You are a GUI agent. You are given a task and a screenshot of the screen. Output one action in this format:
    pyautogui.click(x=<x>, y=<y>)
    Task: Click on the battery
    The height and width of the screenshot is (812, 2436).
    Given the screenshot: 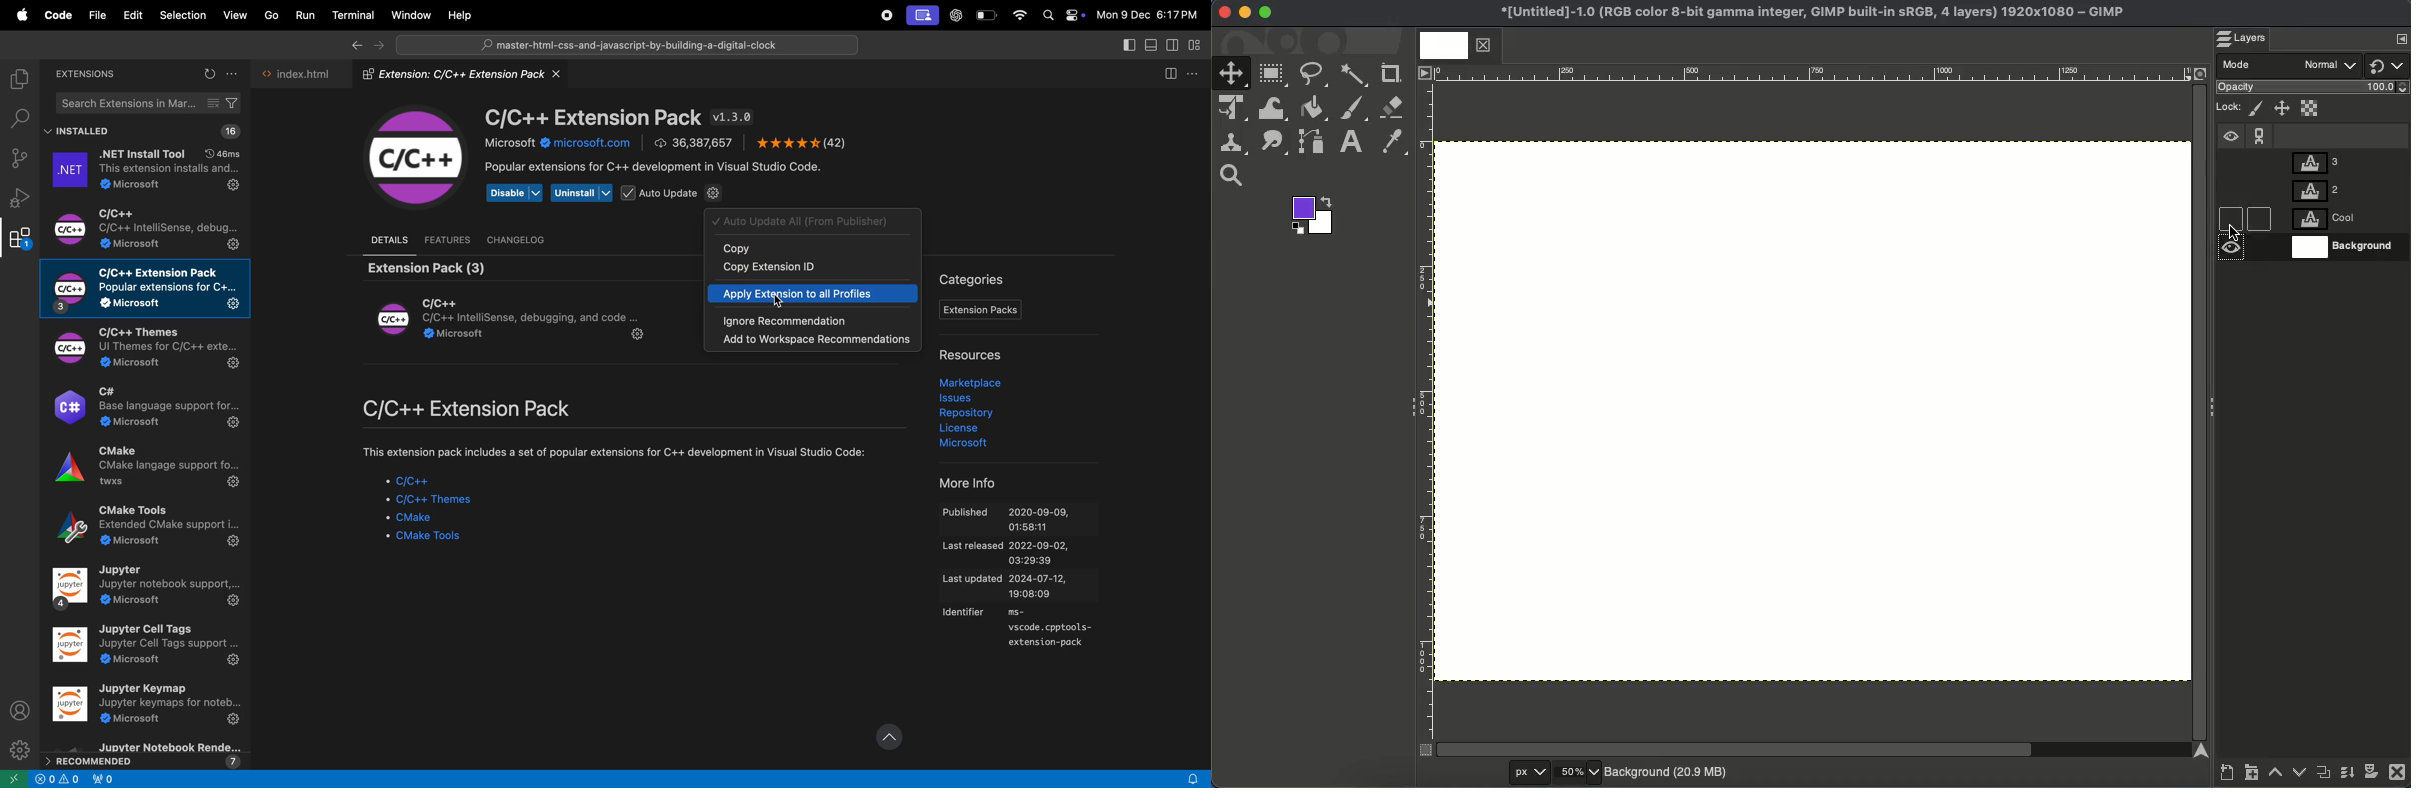 What is the action you would take?
    pyautogui.click(x=986, y=15)
    